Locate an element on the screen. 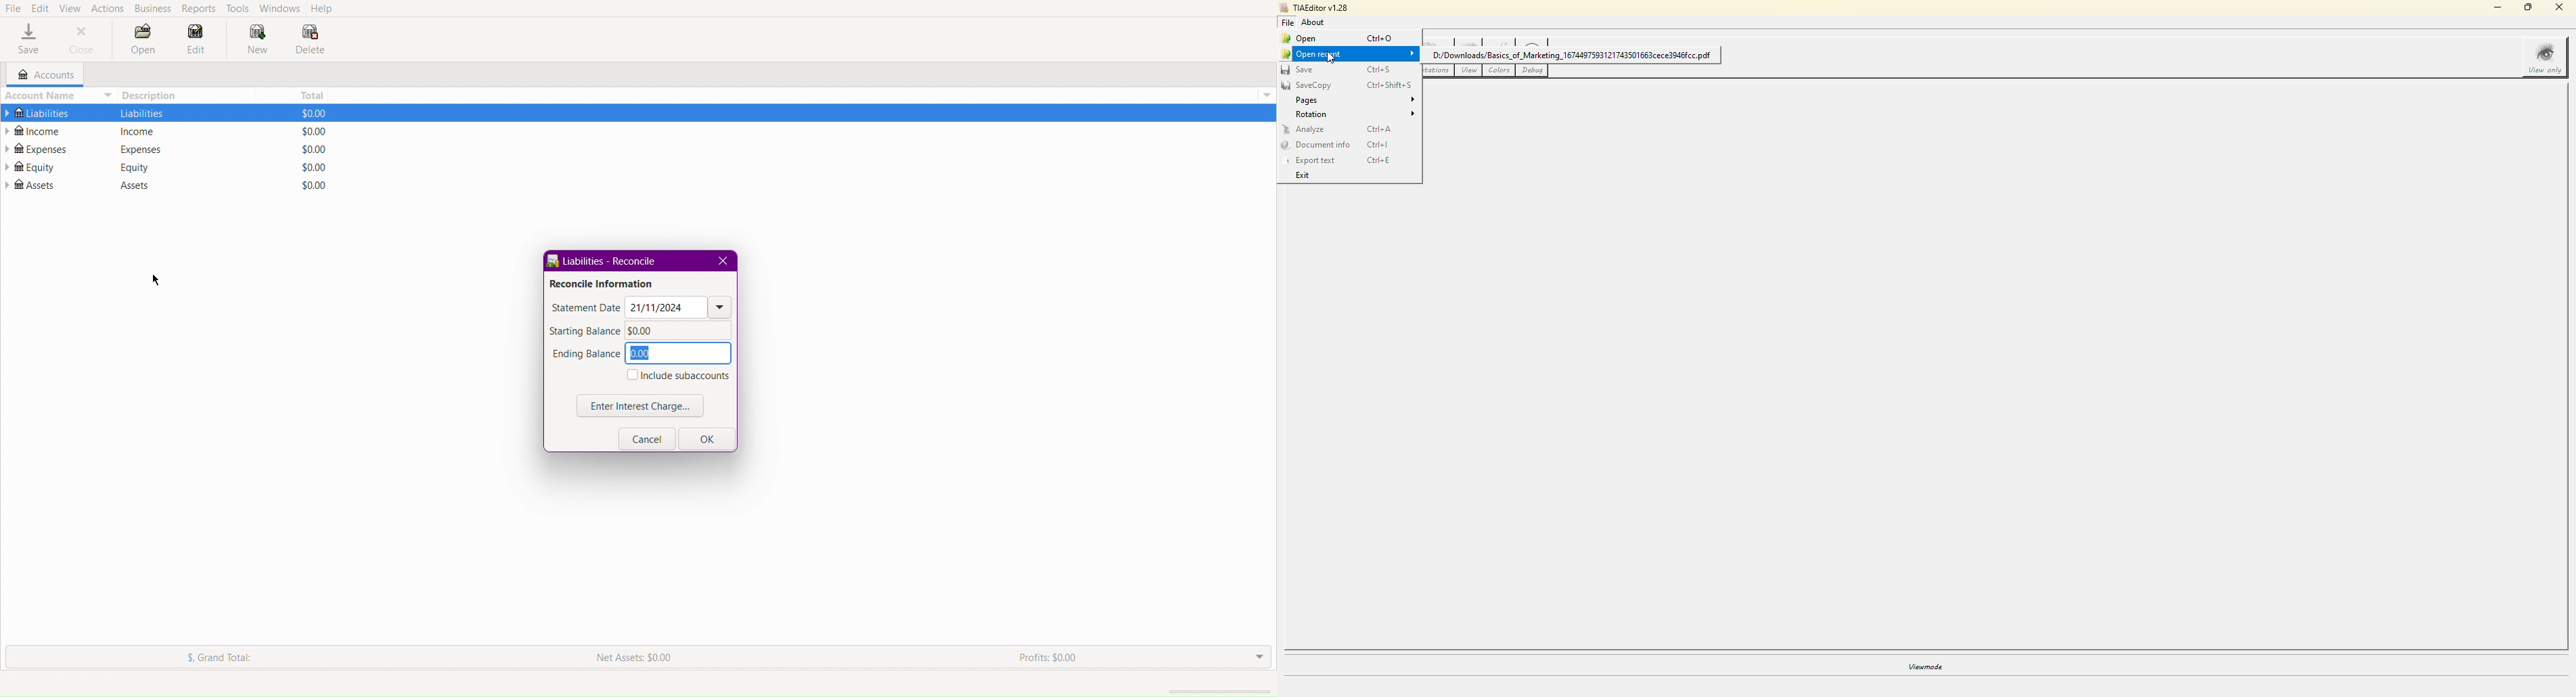 Image resolution: width=2576 pixels, height=700 pixels. Ending Balance is located at coordinates (585, 354).